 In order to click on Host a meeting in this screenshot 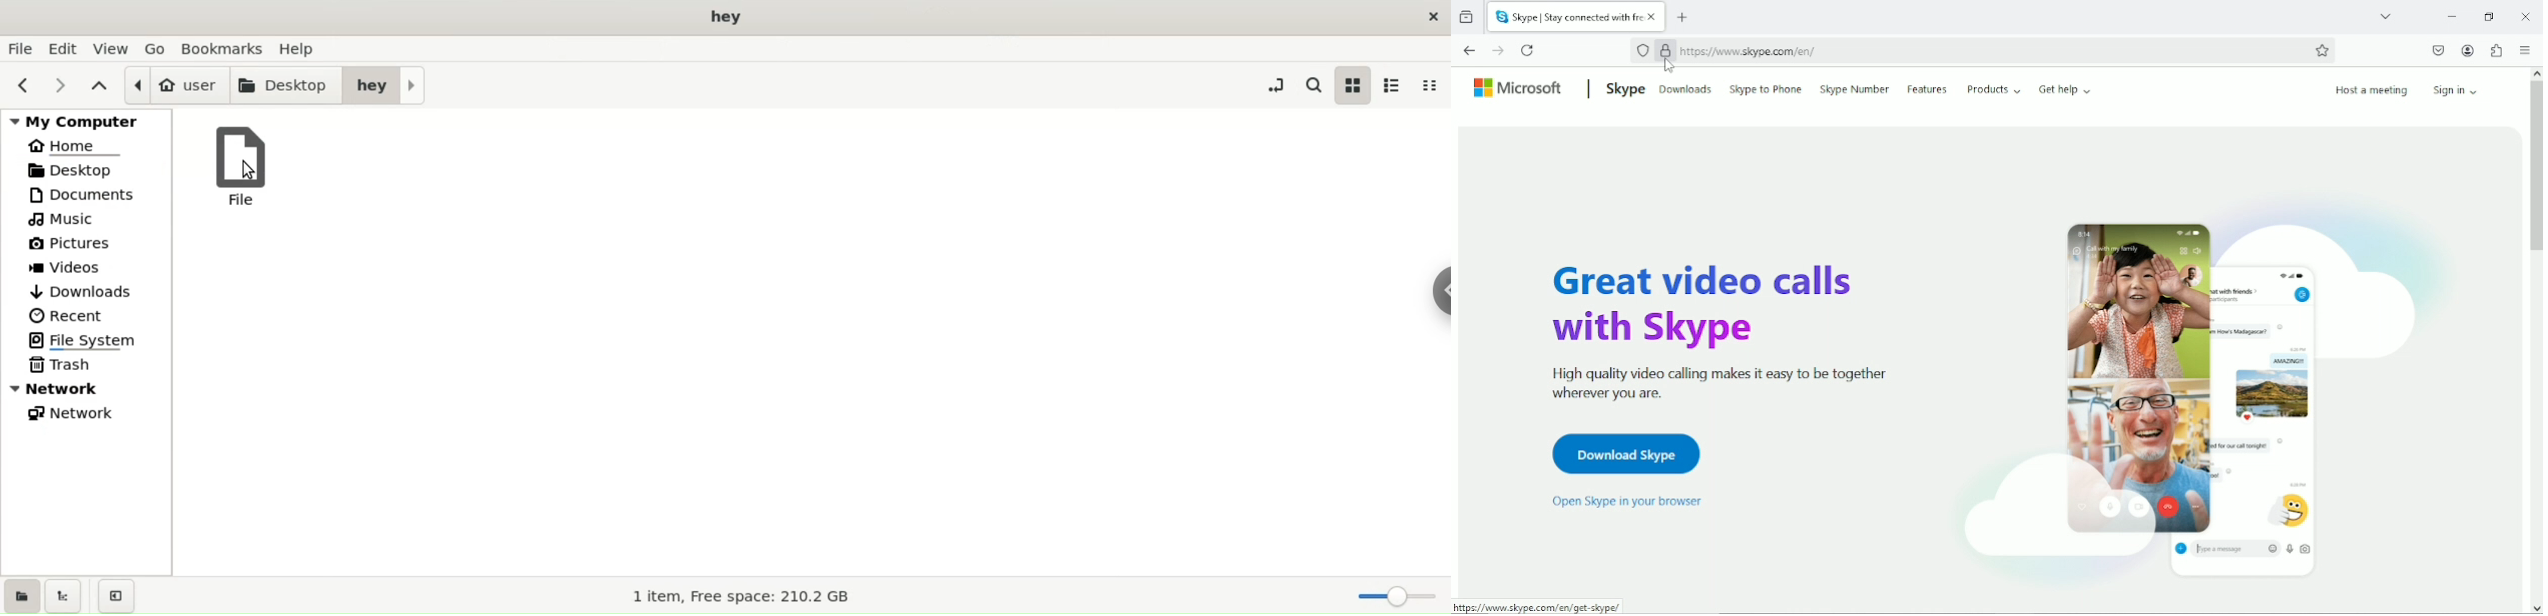, I will do `click(2370, 90)`.